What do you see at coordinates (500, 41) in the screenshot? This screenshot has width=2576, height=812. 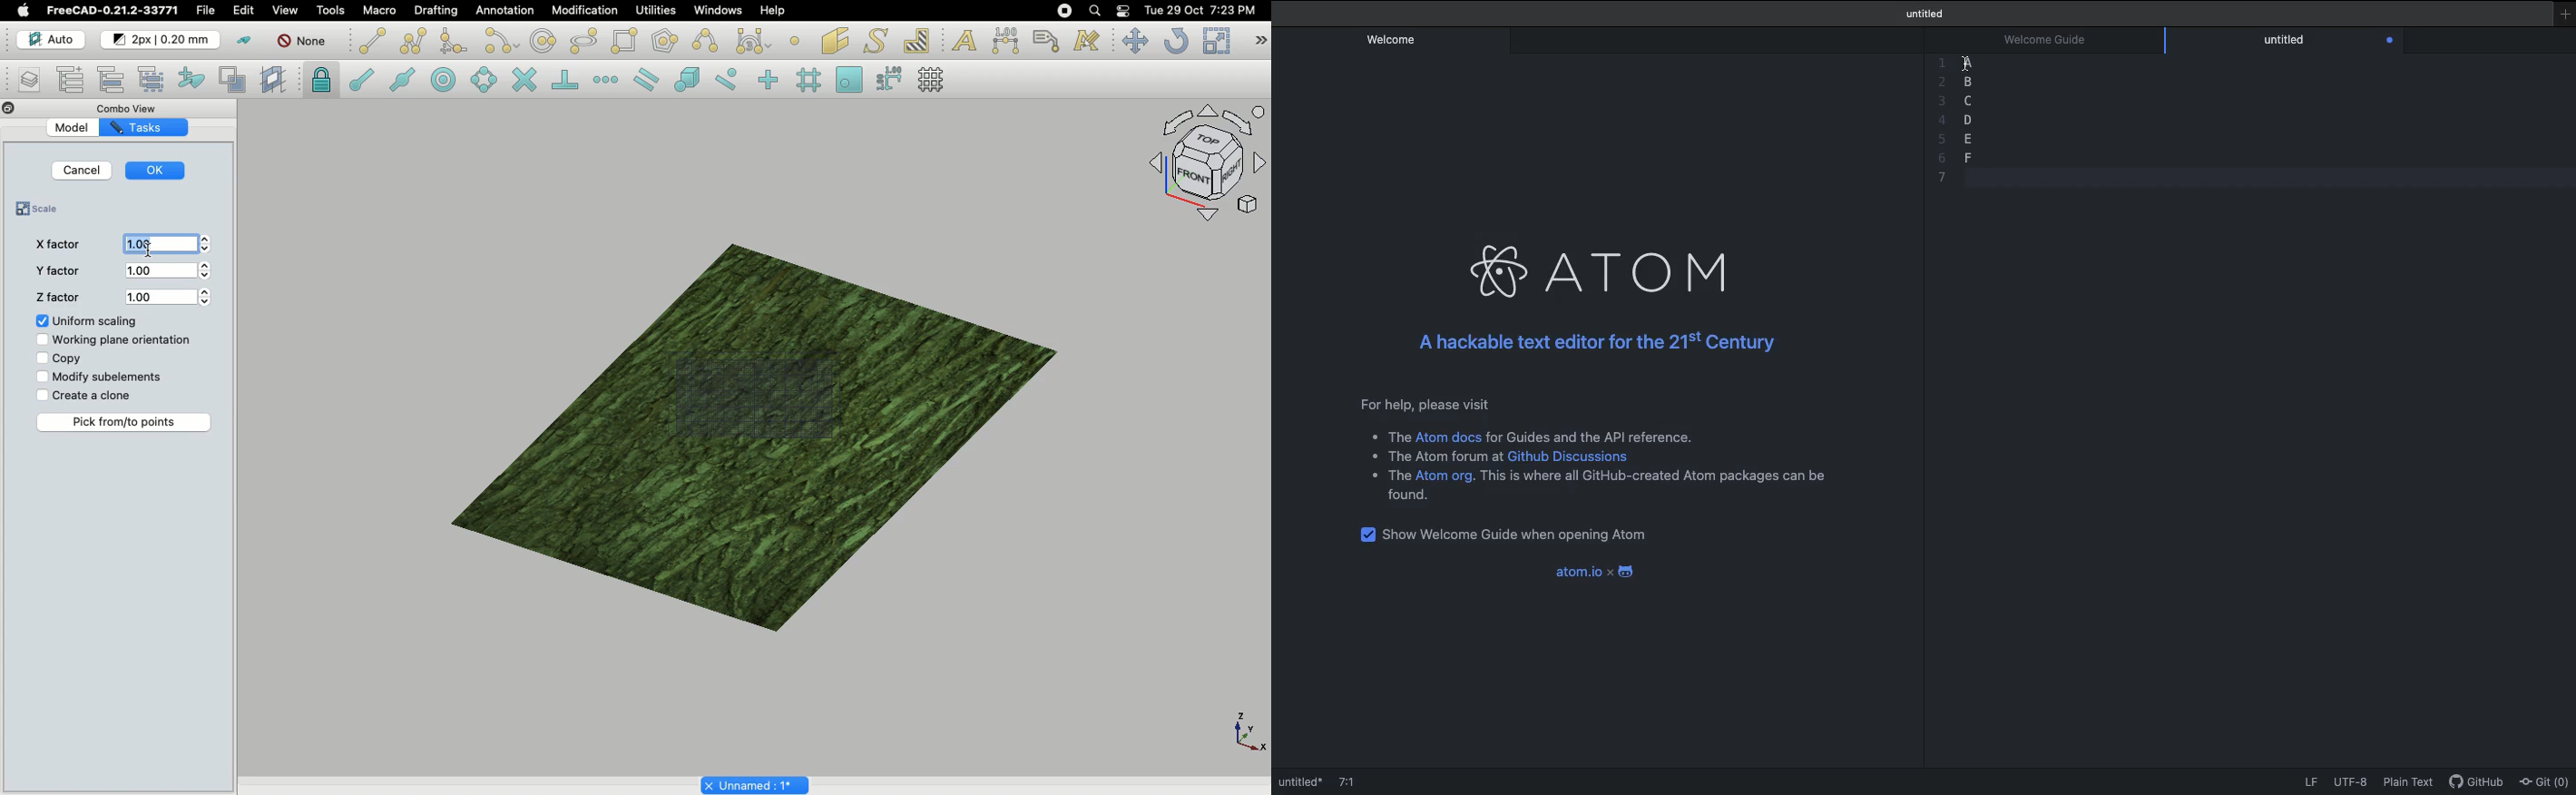 I see `Arc tools` at bounding box center [500, 41].